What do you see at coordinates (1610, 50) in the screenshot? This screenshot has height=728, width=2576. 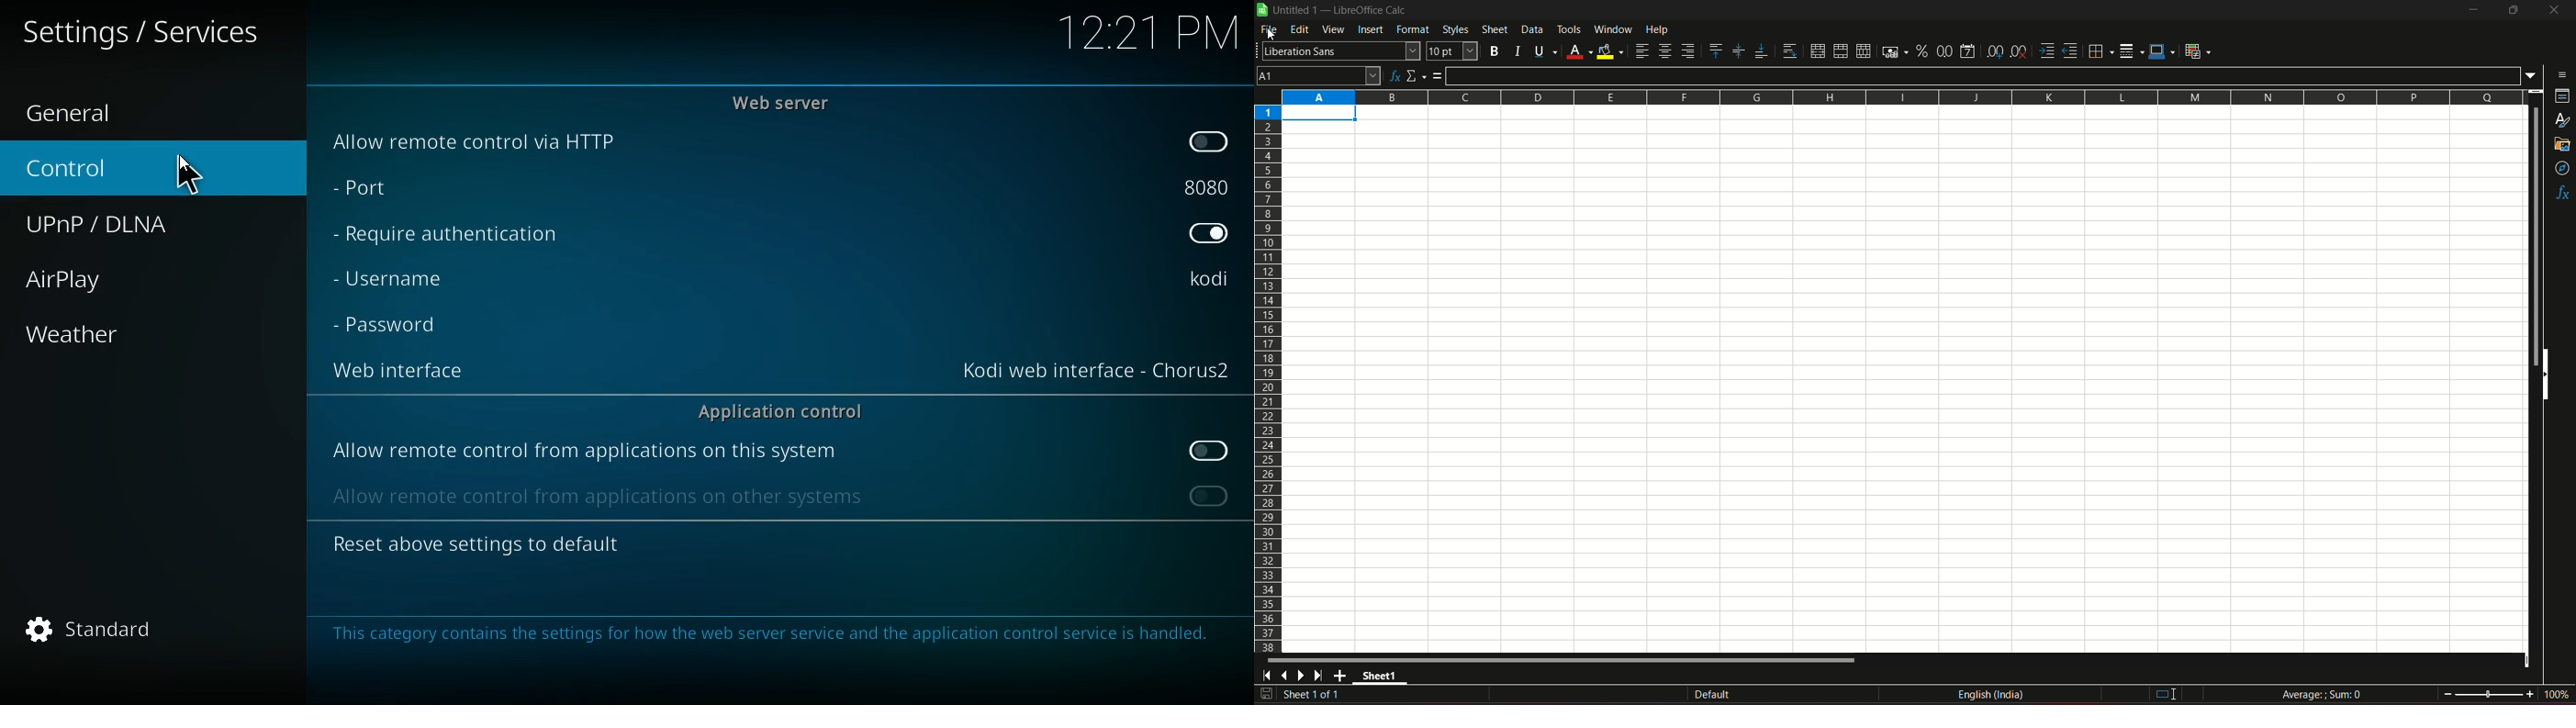 I see `background color` at bounding box center [1610, 50].